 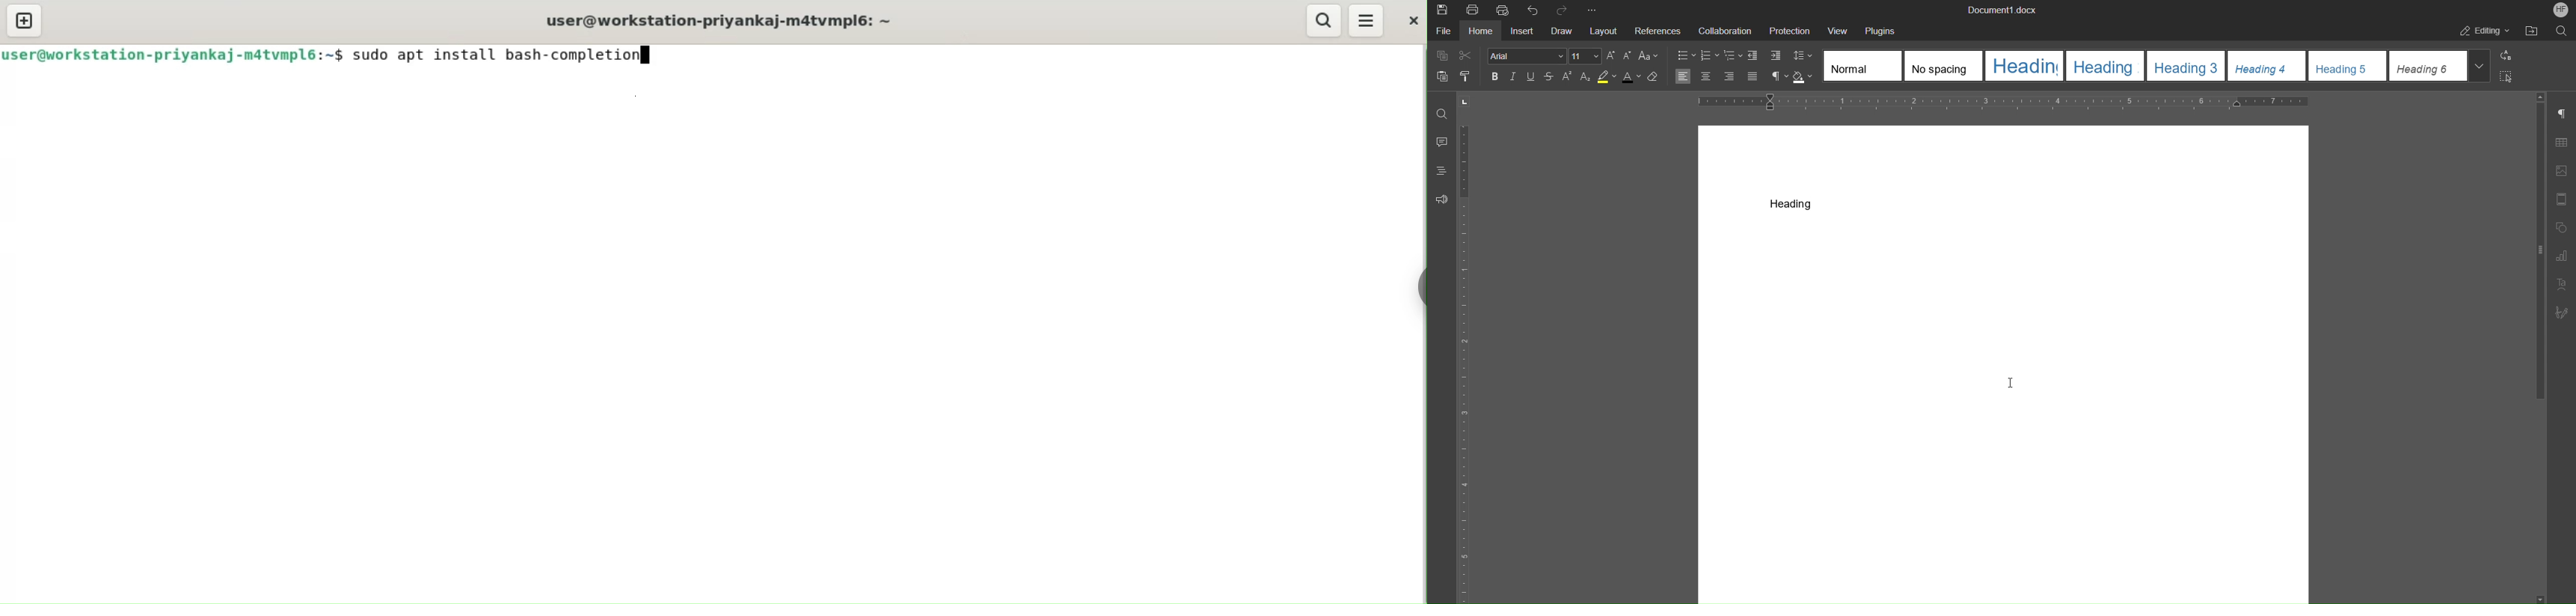 What do you see at coordinates (1711, 55) in the screenshot?
I see `Numbered List` at bounding box center [1711, 55].